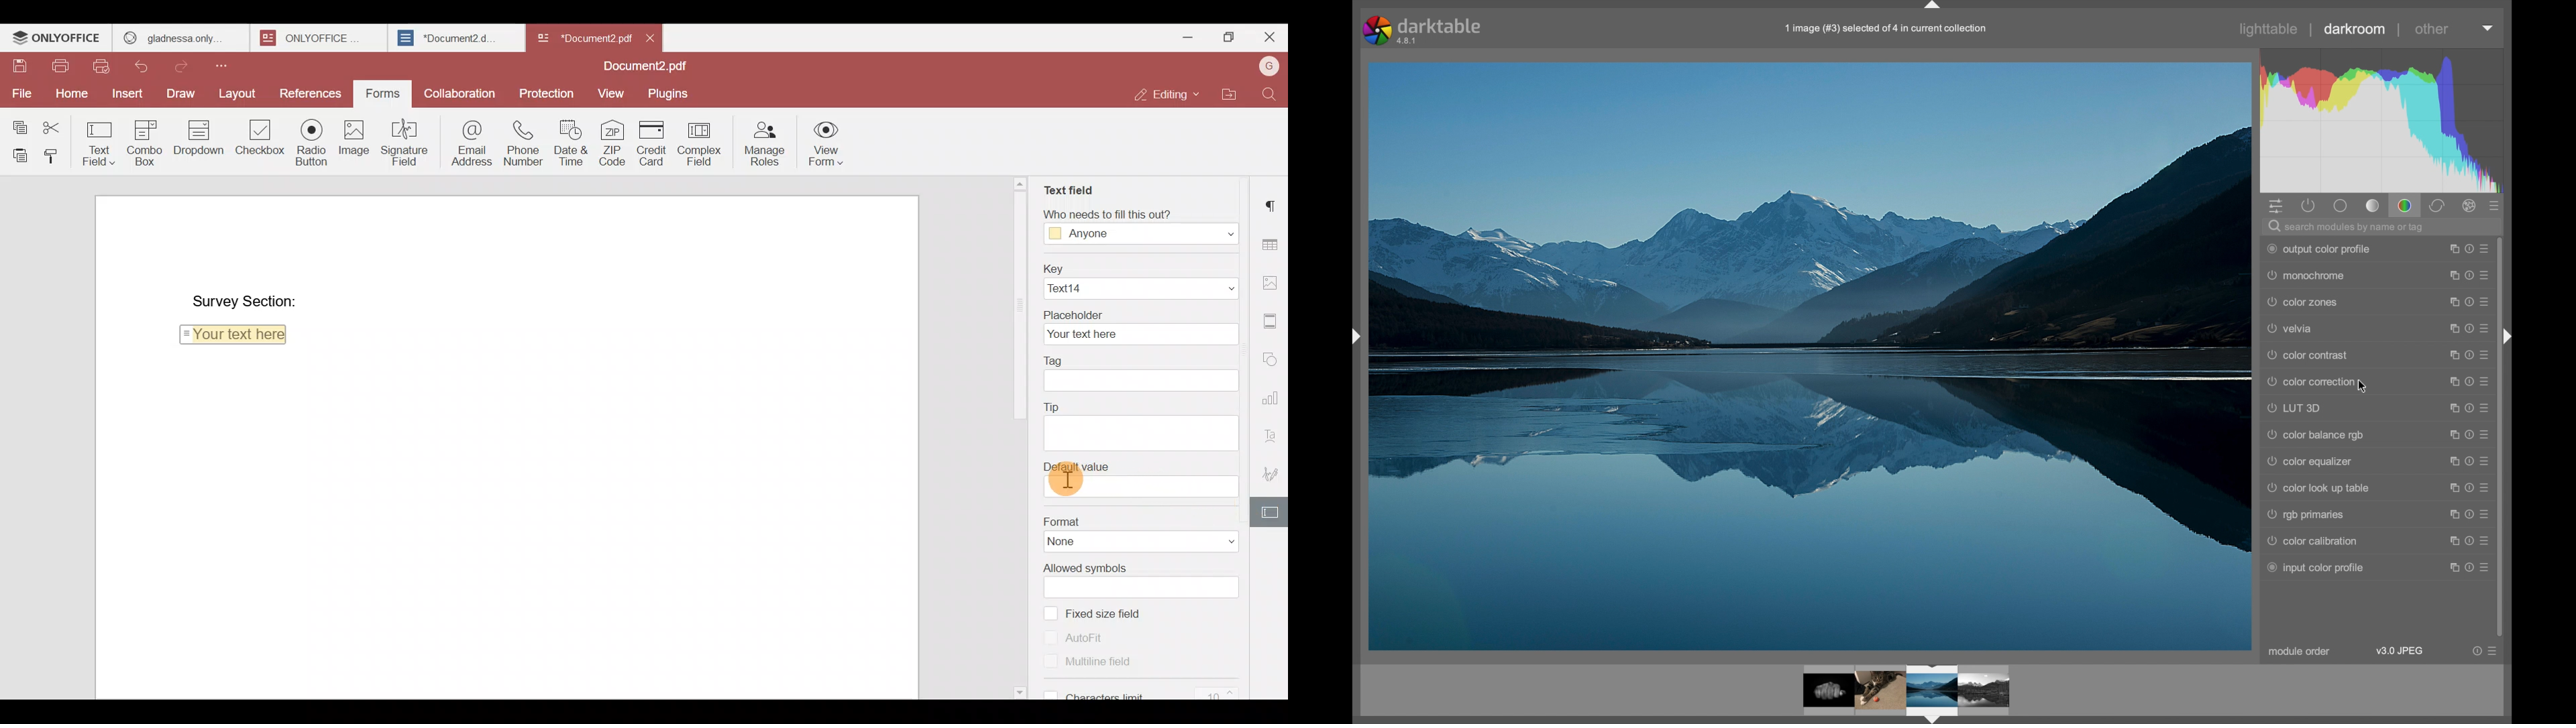  I want to click on other, so click(2432, 30).